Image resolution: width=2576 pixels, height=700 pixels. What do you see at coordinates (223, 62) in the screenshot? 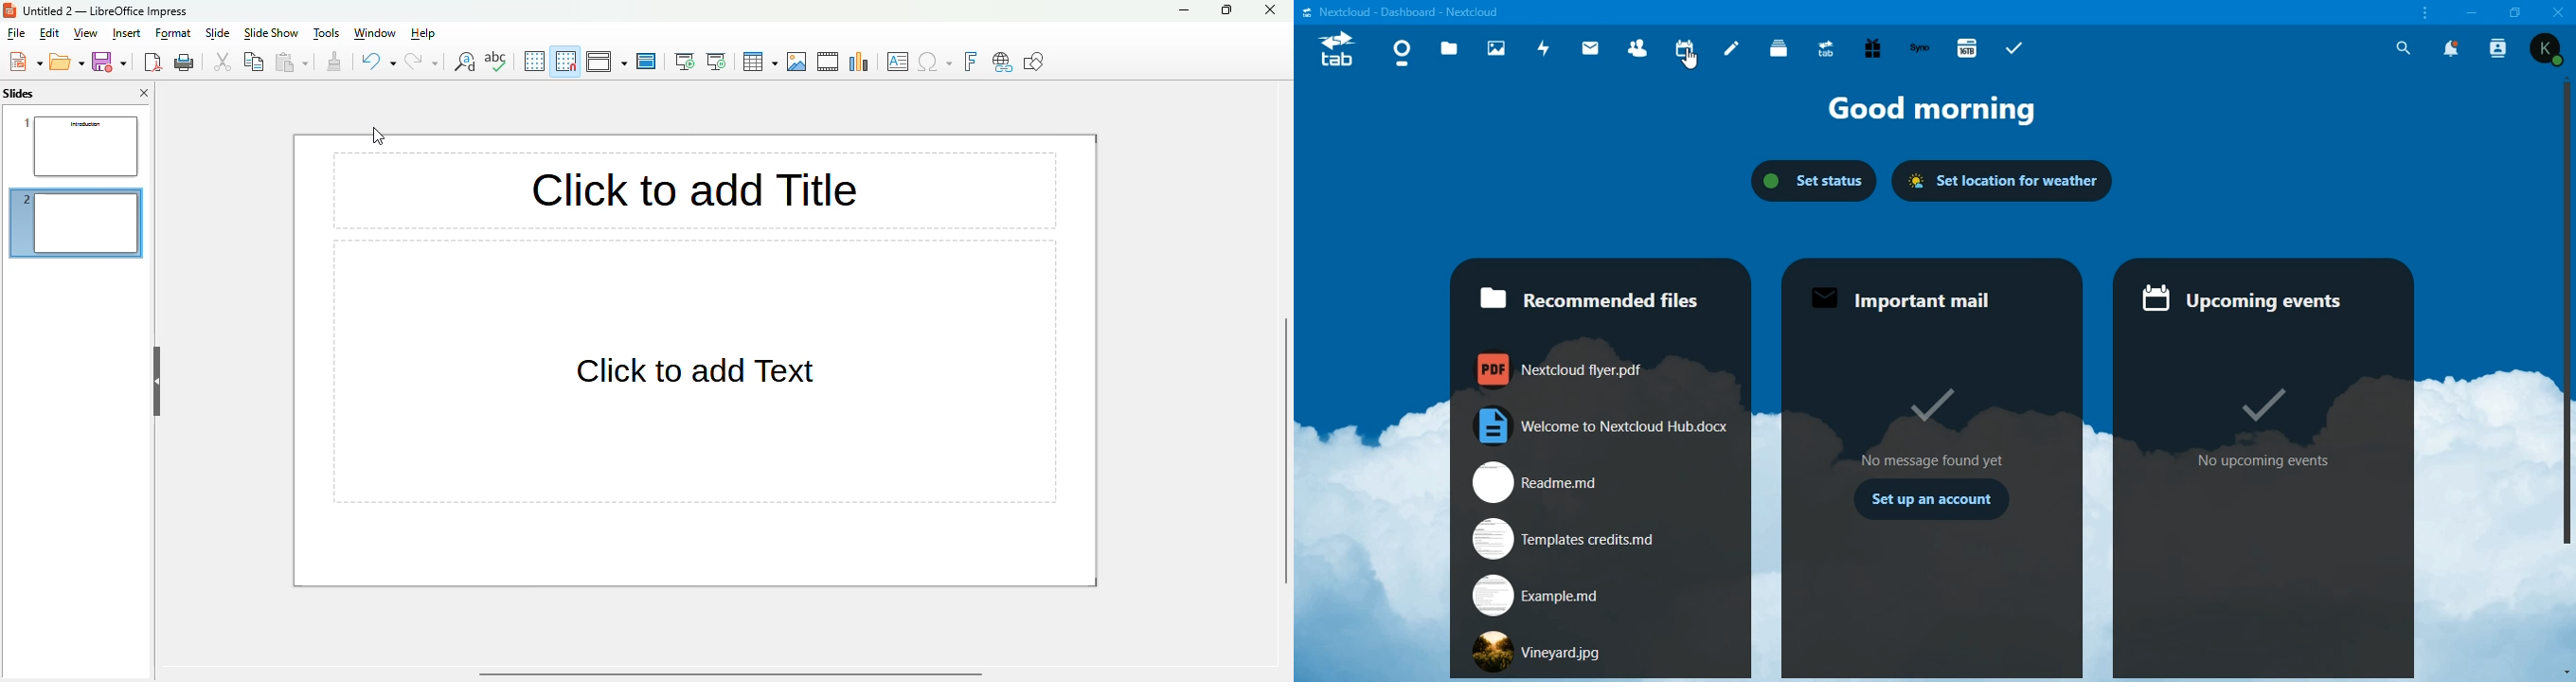
I see `cut` at bounding box center [223, 62].